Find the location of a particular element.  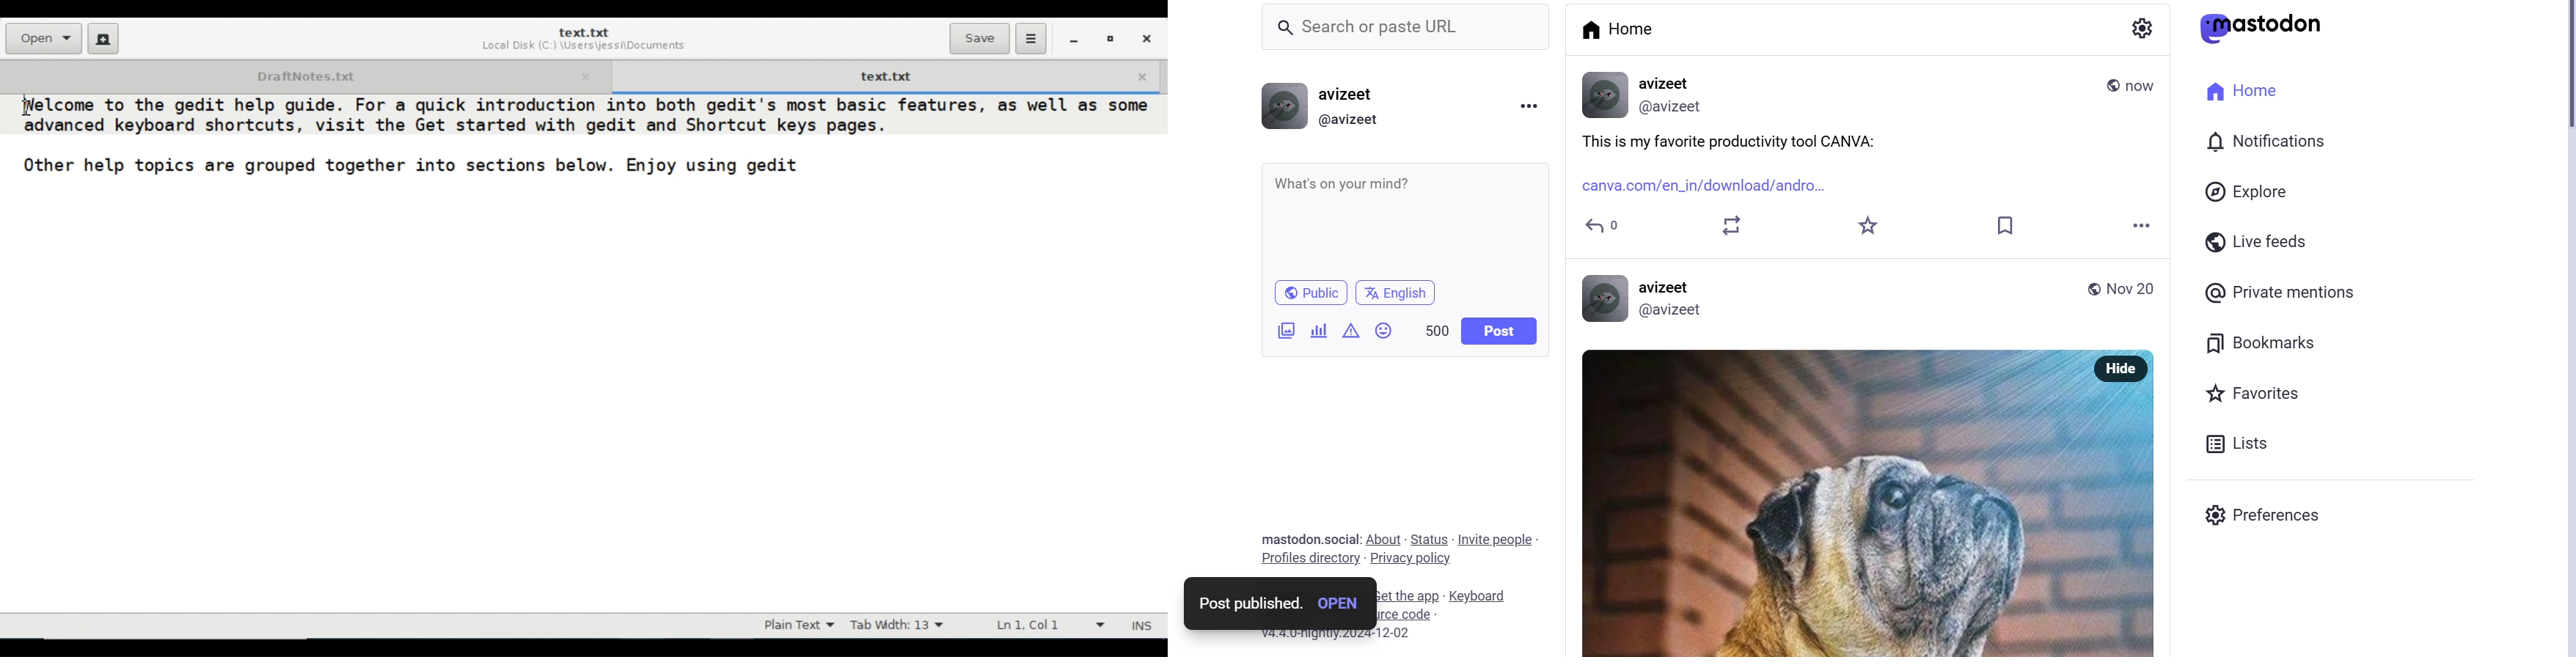

public is located at coordinates (1309, 291).